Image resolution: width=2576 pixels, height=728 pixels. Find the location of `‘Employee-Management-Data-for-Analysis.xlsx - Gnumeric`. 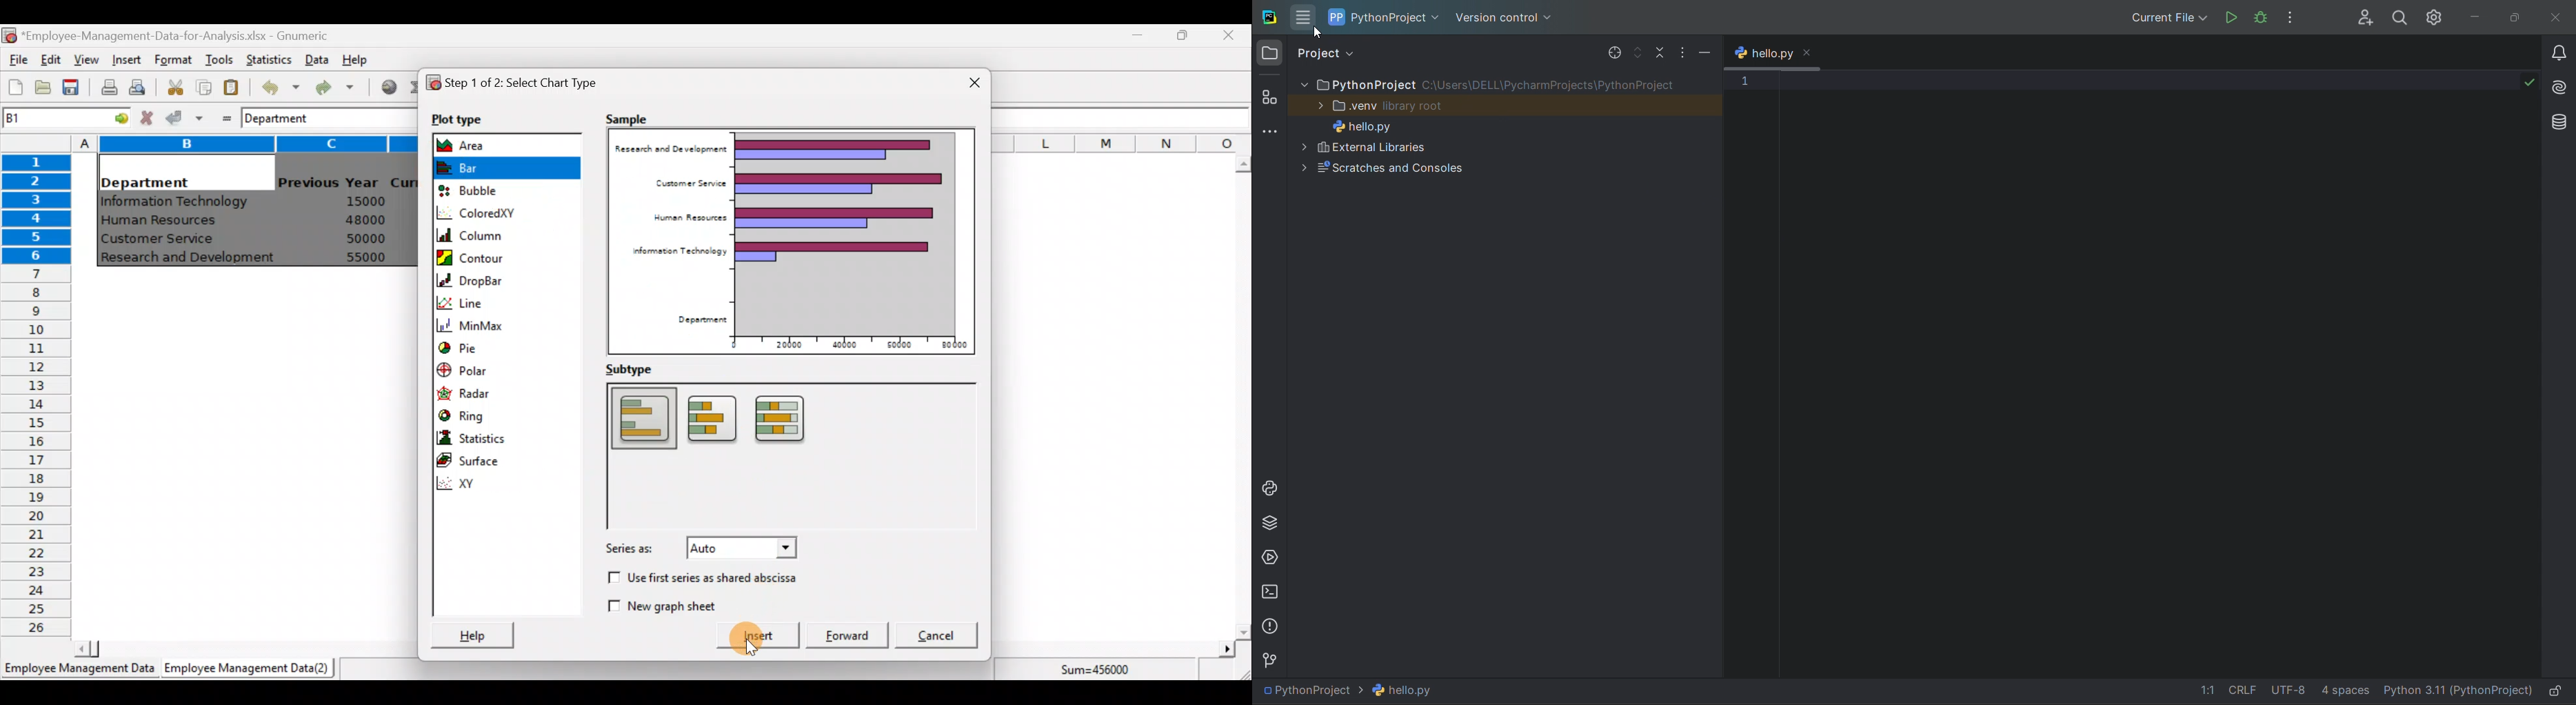

‘Employee-Management-Data-for-Analysis.xlsx - Gnumeric is located at coordinates (179, 35).